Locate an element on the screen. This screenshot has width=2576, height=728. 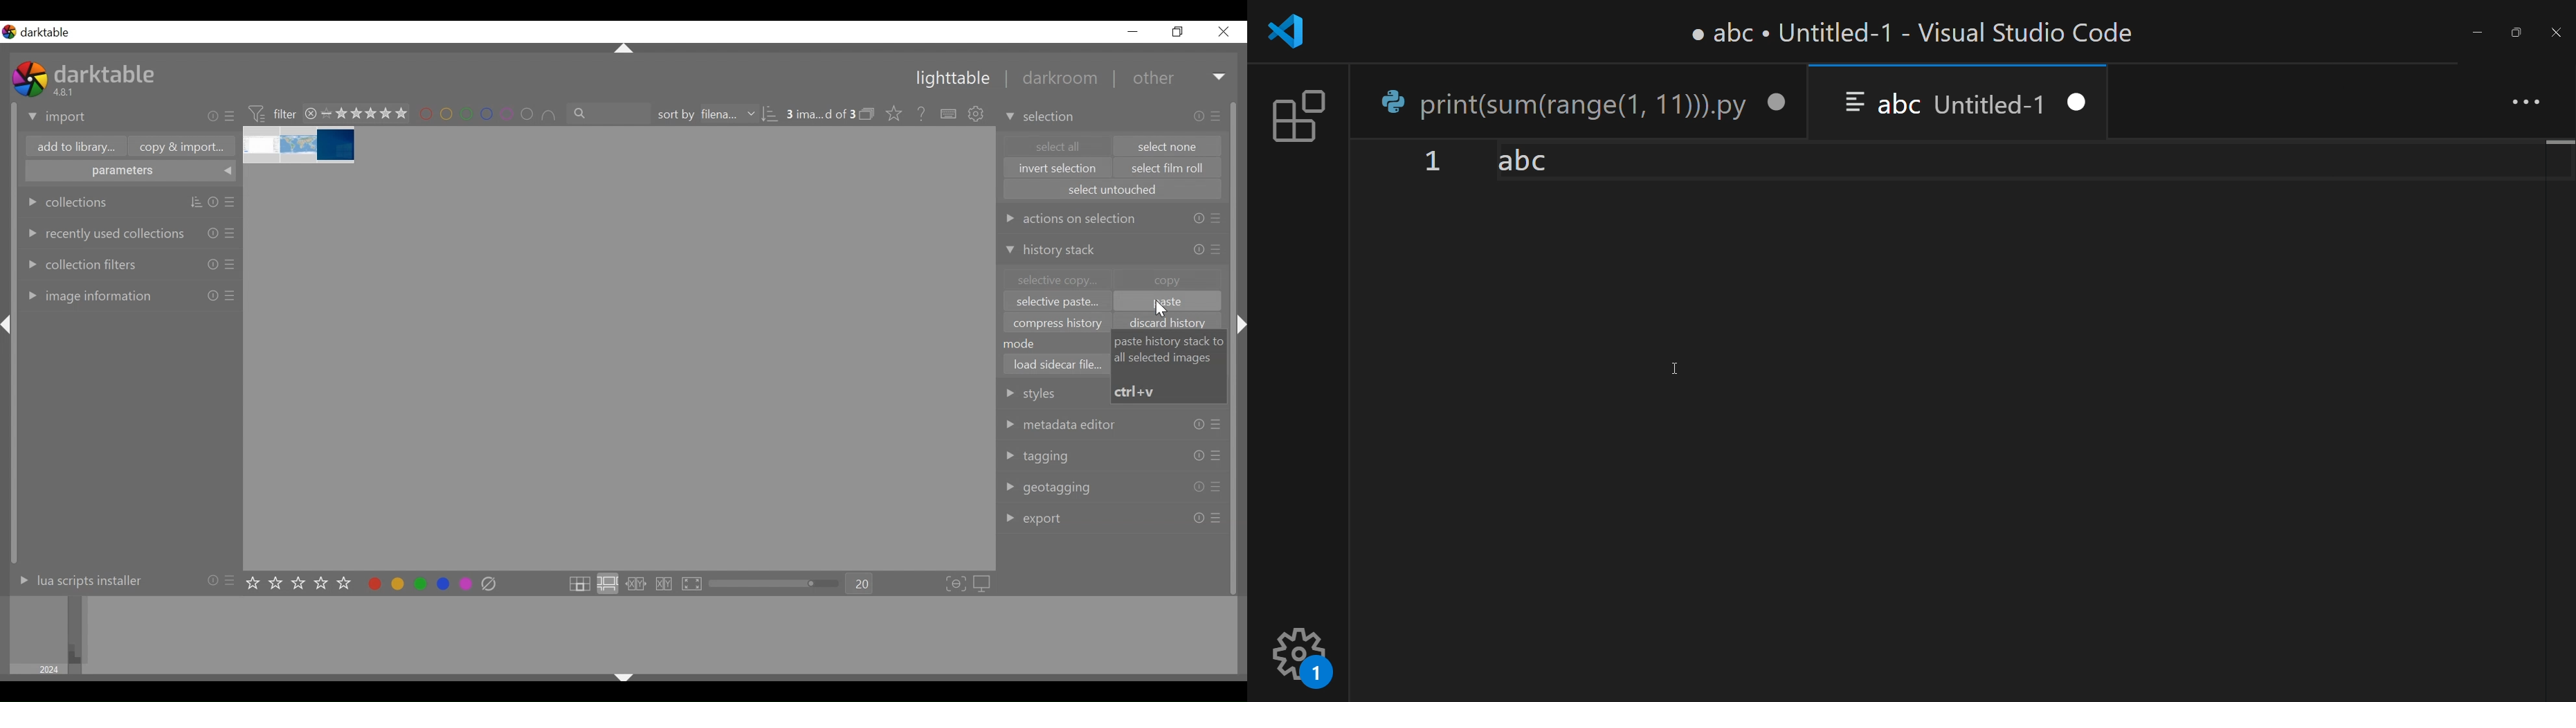
collection filters is located at coordinates (81, 263).